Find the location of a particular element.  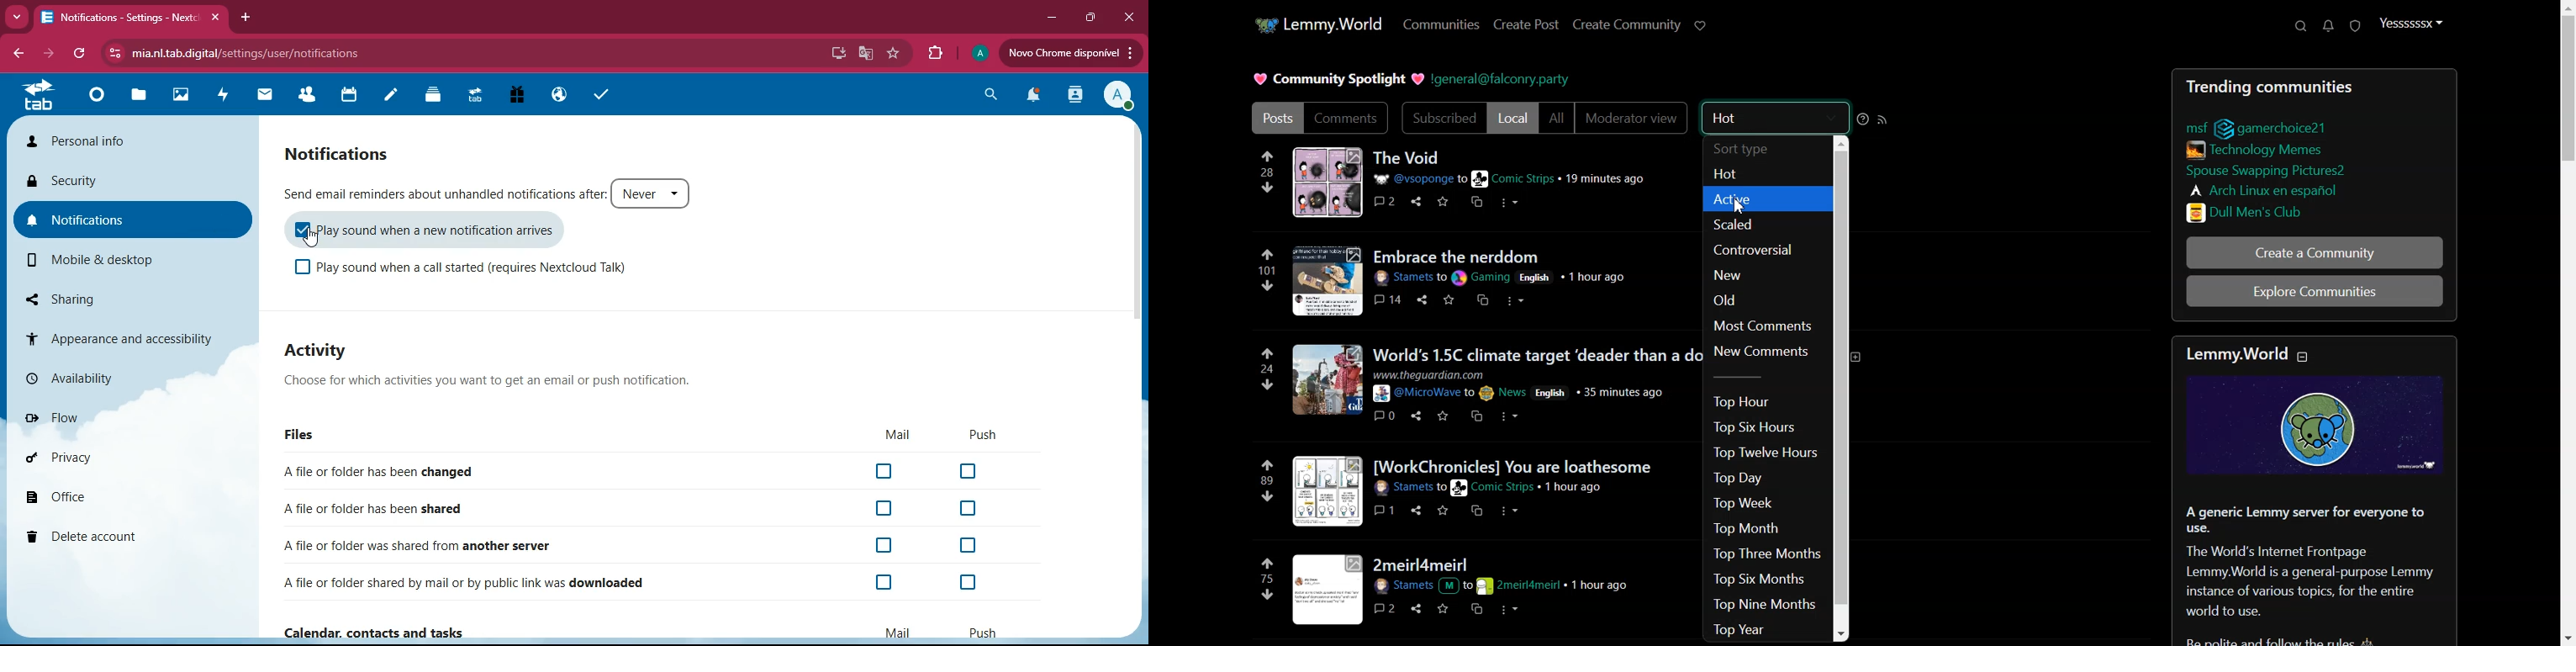

another server is located at coordinates (425, 545).